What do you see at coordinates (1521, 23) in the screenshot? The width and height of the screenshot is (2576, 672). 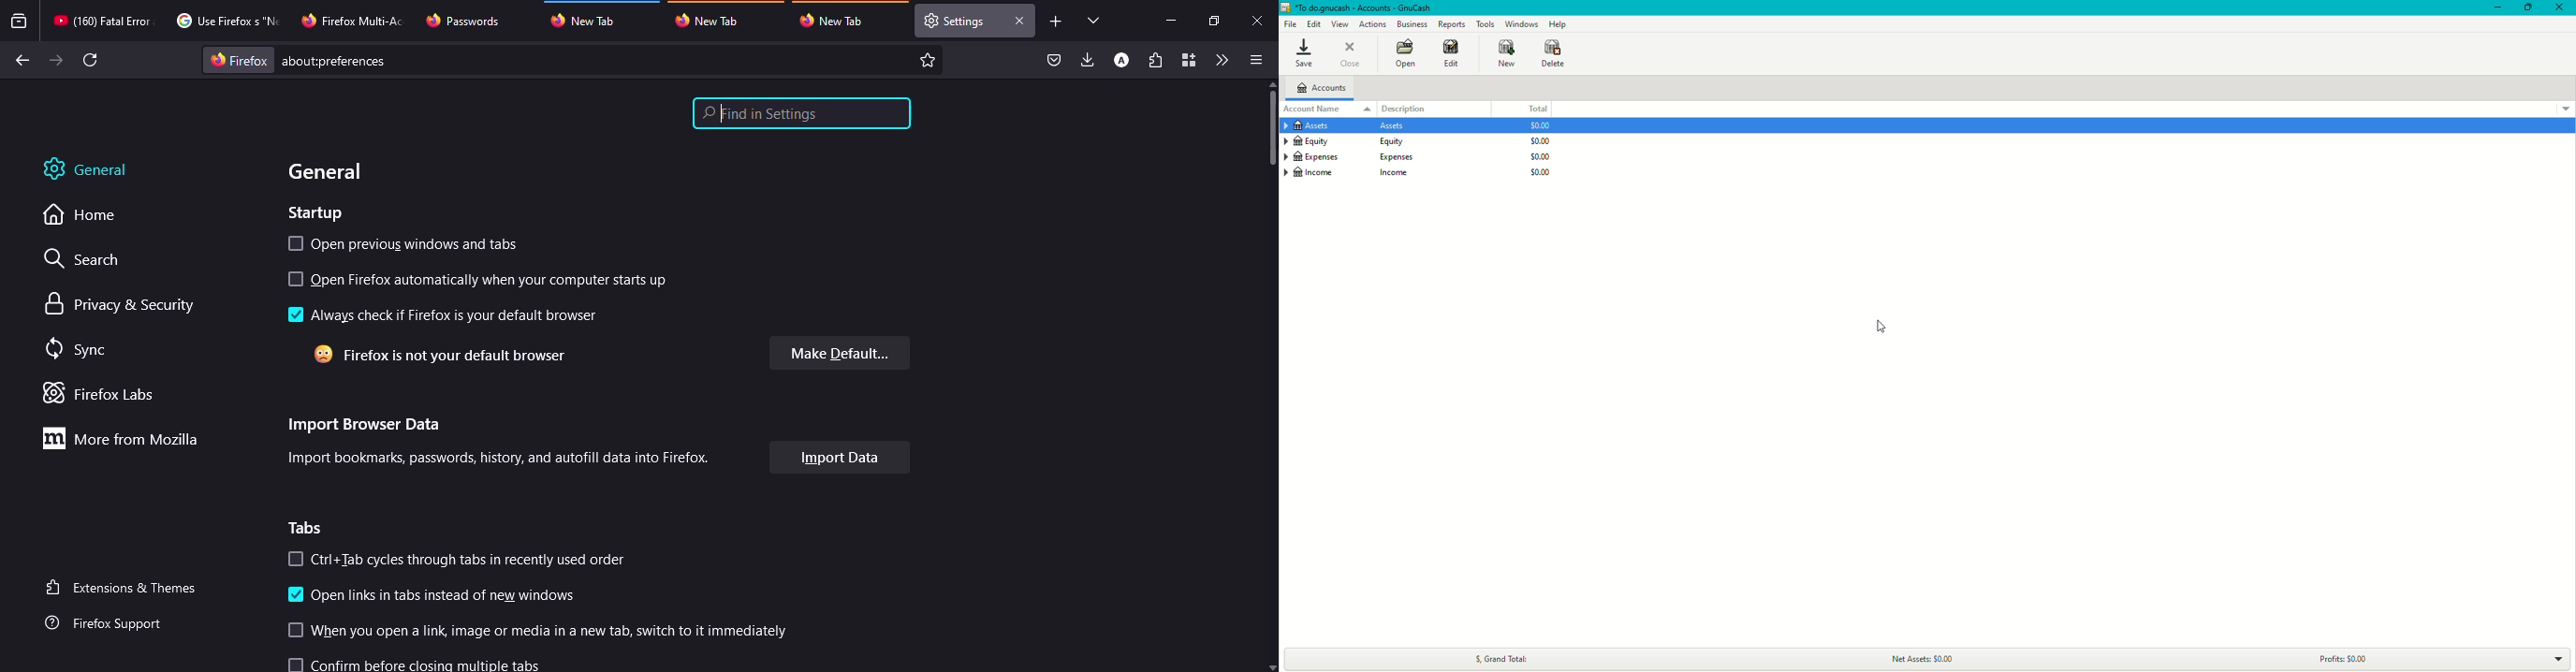 I see `Windows` at bounding box center [1521, 23].